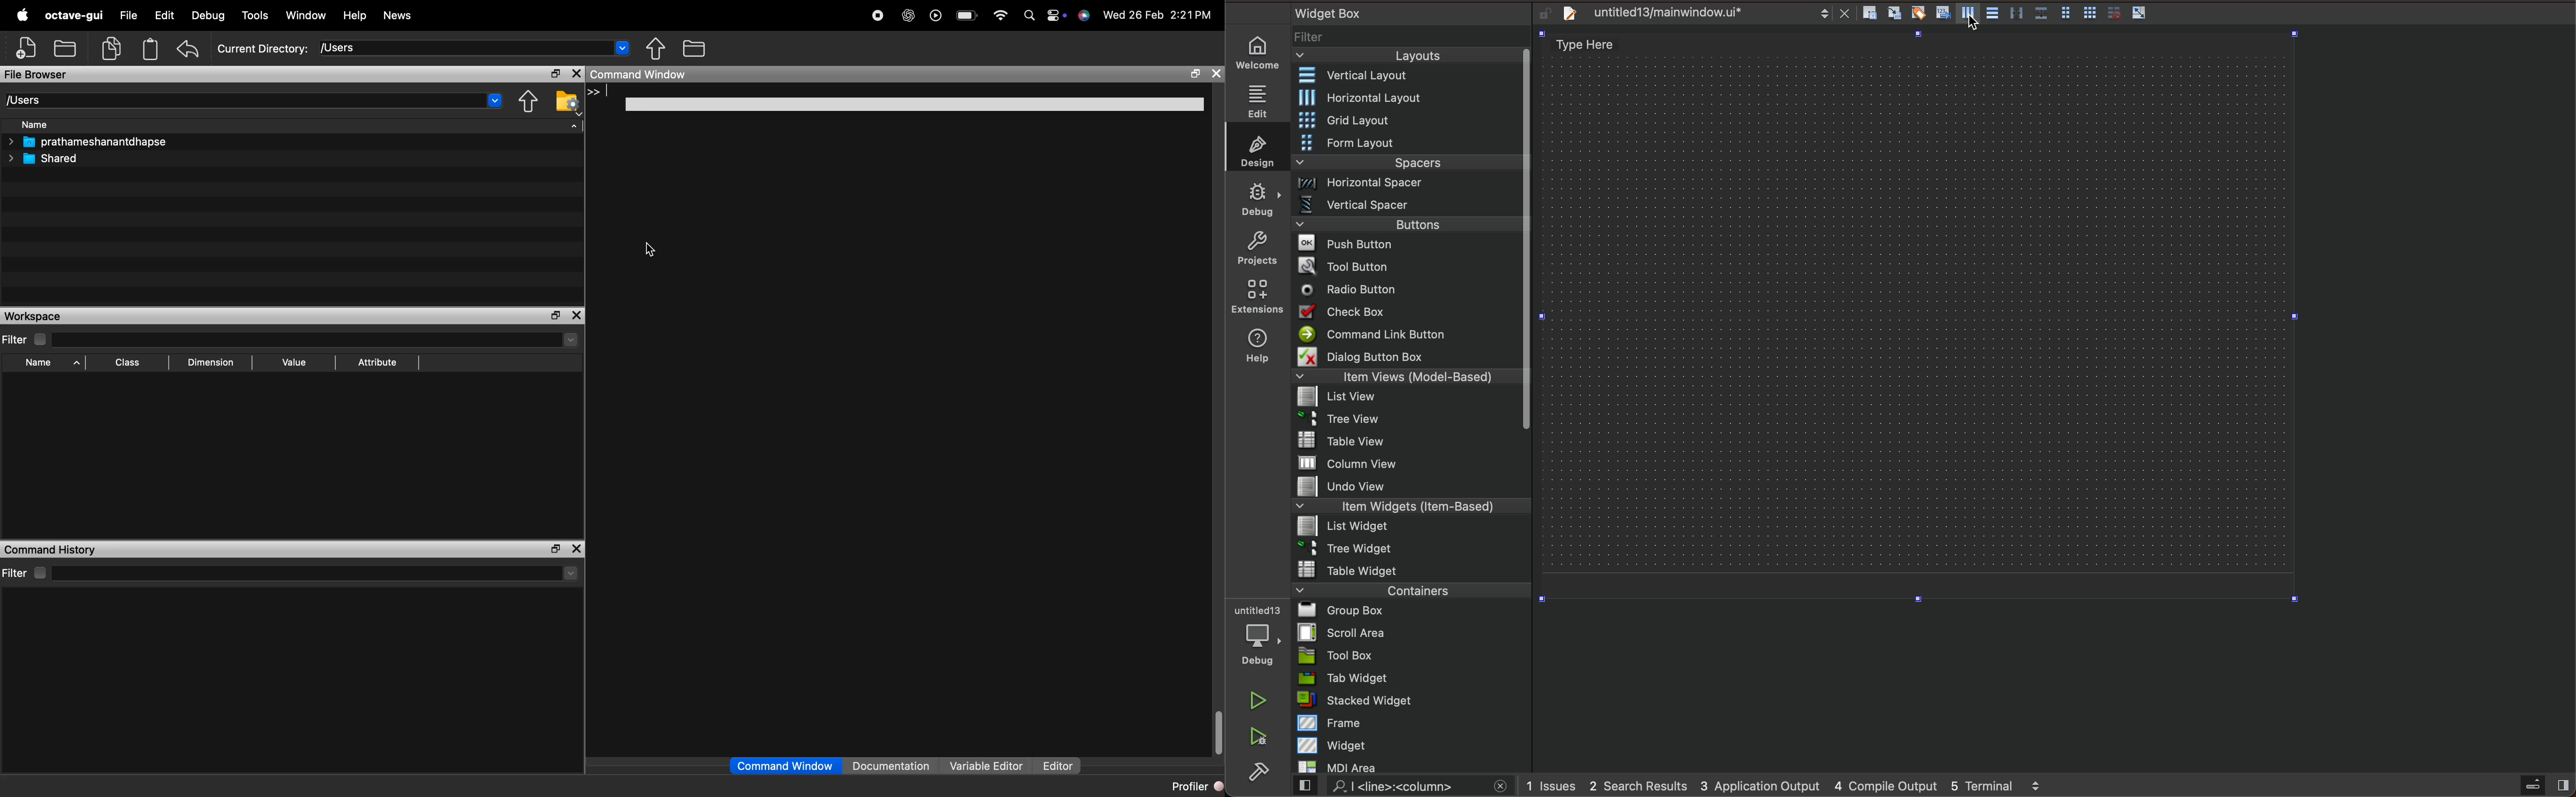 The image size is (2576, 812). Describe the element at coordinates (85, 140) in the screenshot. I see `prathameshanantdhapse` at that location.